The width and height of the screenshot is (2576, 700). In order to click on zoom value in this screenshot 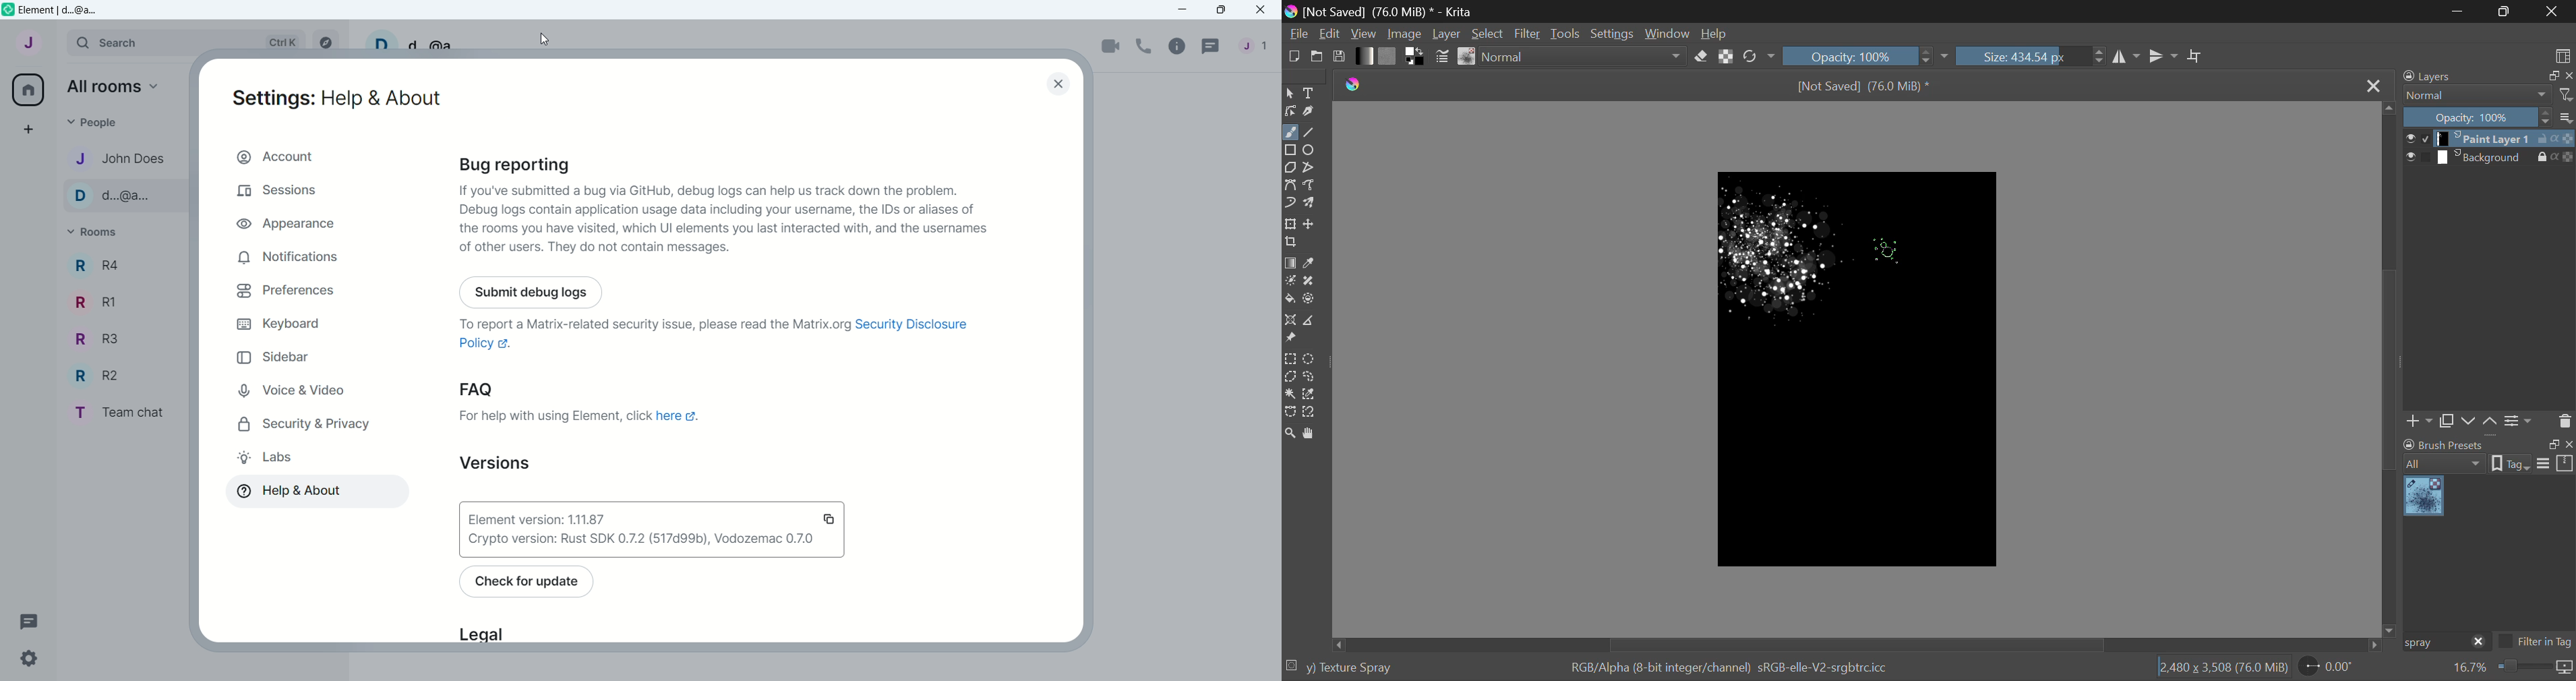, I will do `click(2469, 668)`.